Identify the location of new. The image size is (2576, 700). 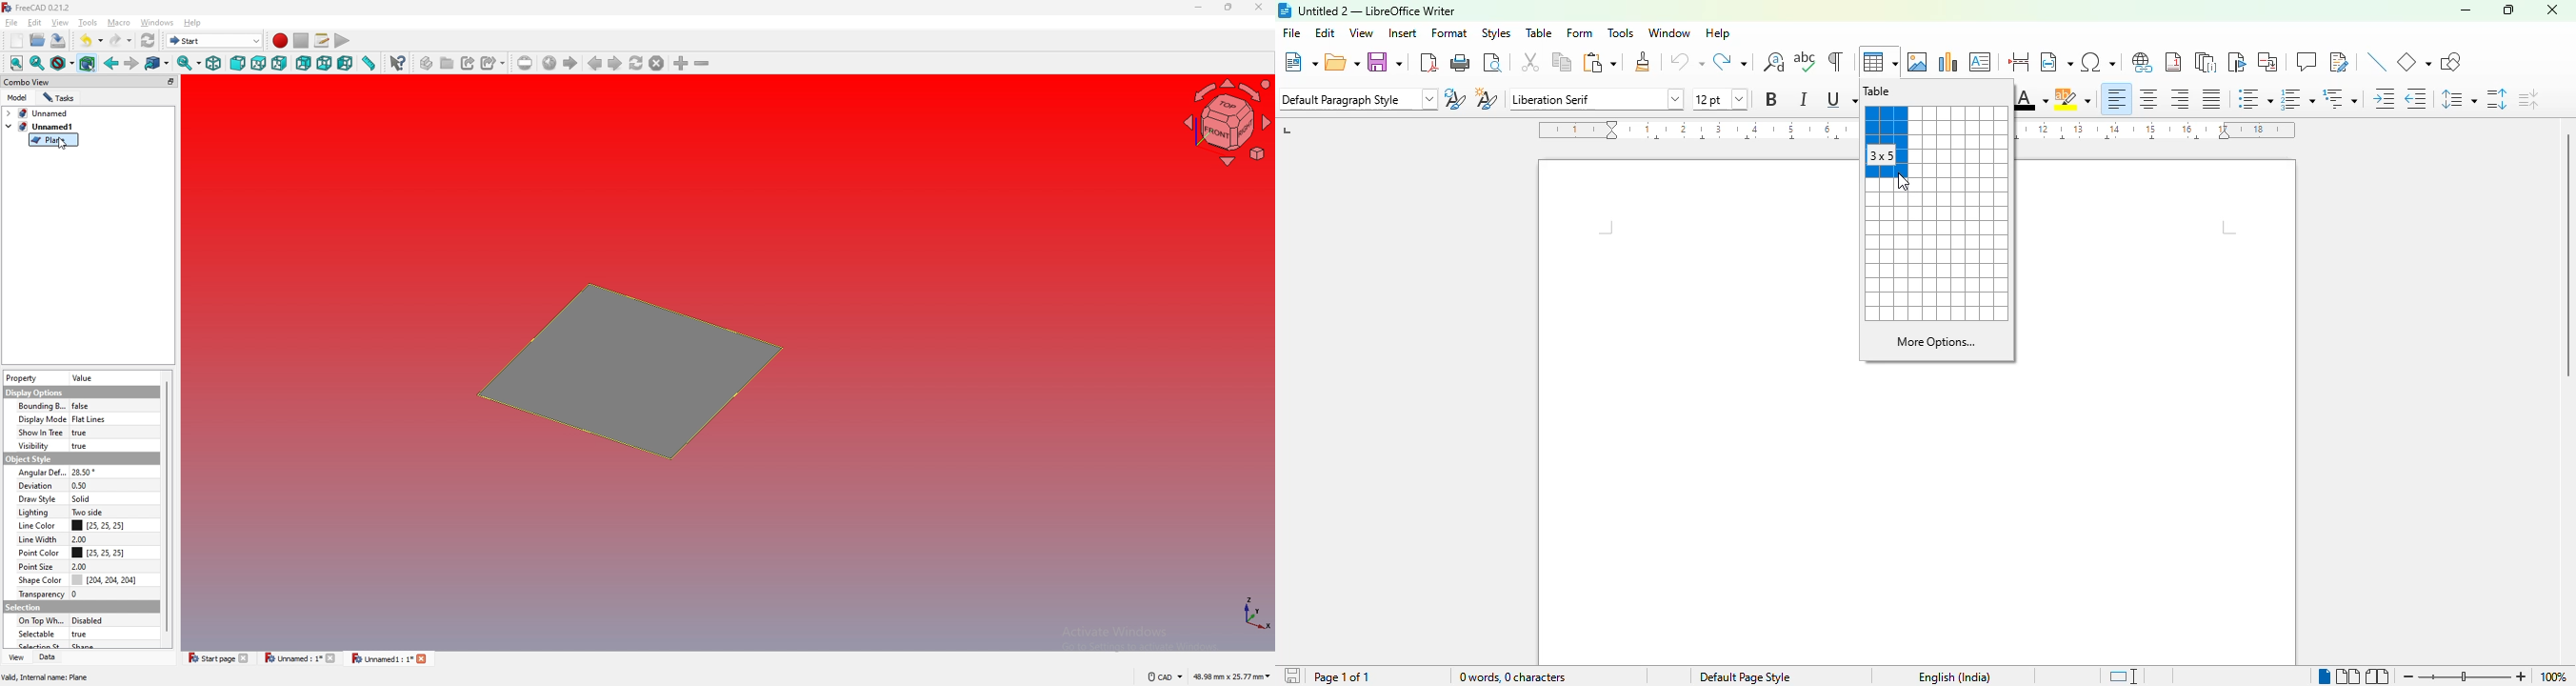
(17, 41).